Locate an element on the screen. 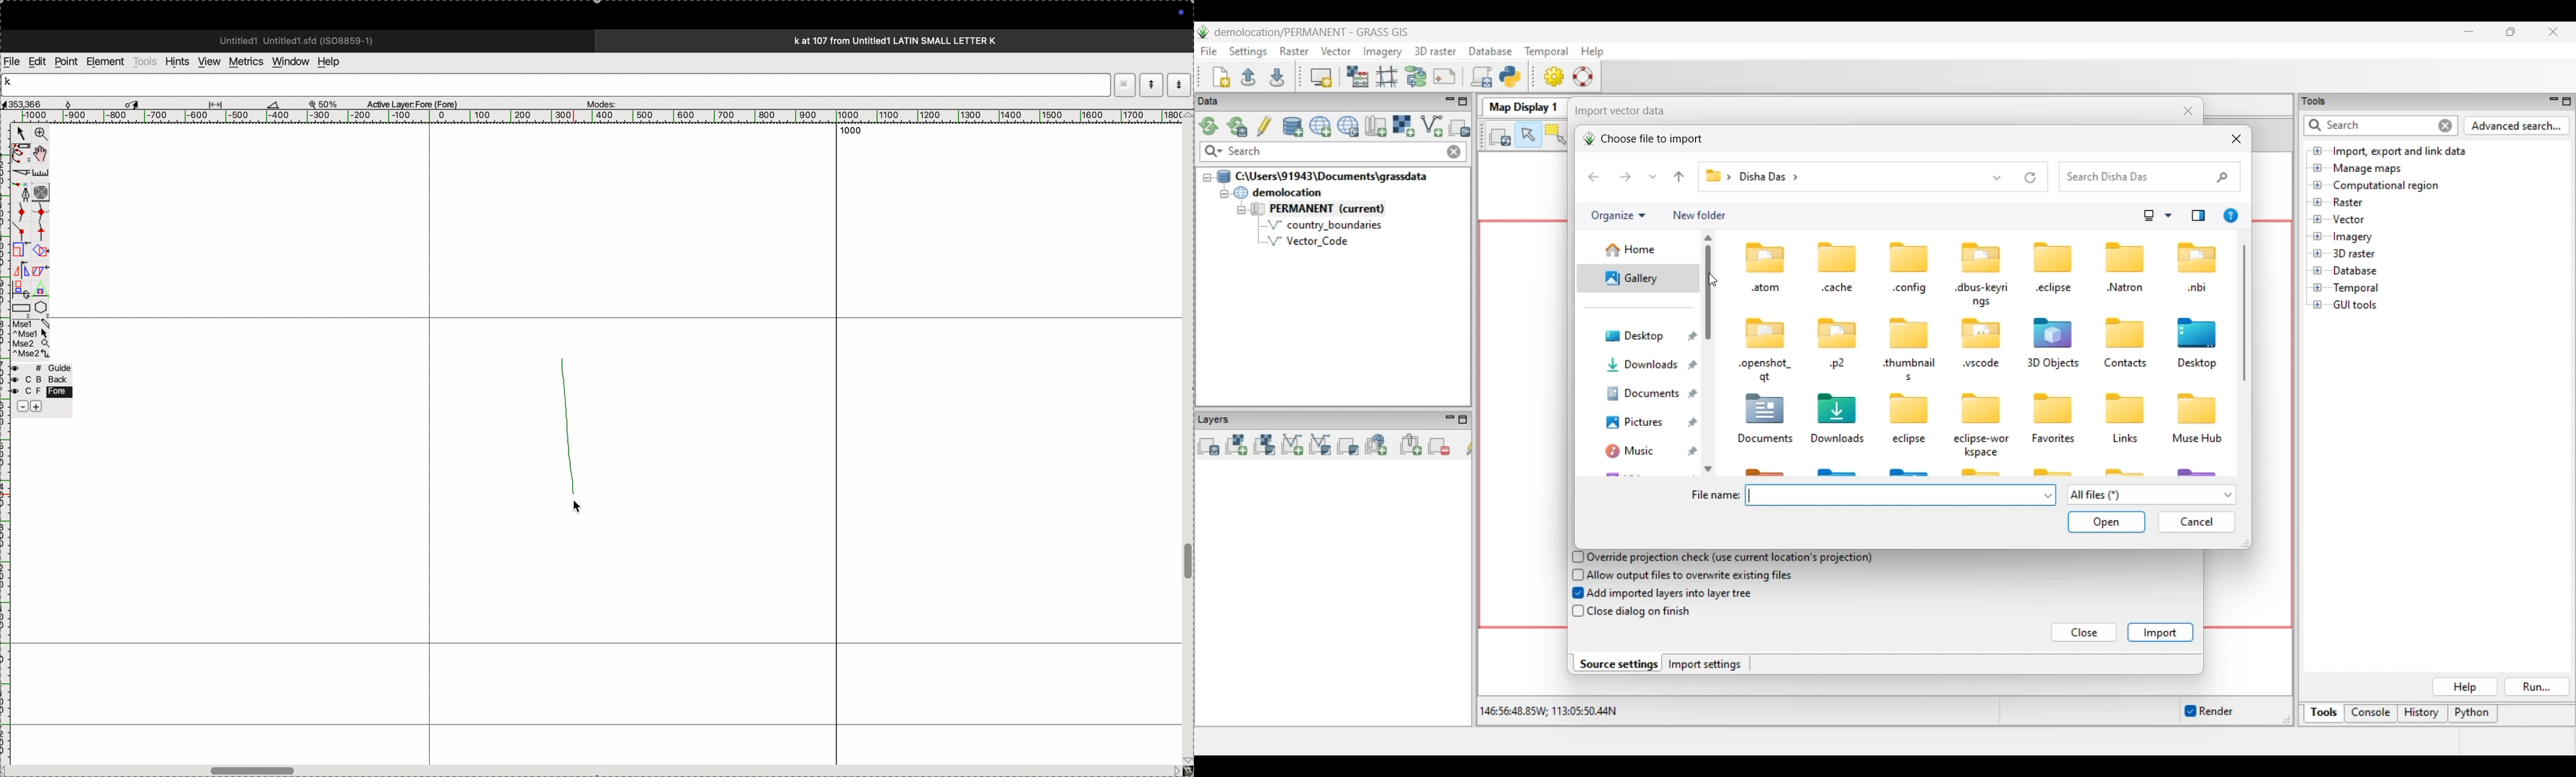 The height and width of the screenshot is (784, 2576). pen is located at coordinates (21, 153).